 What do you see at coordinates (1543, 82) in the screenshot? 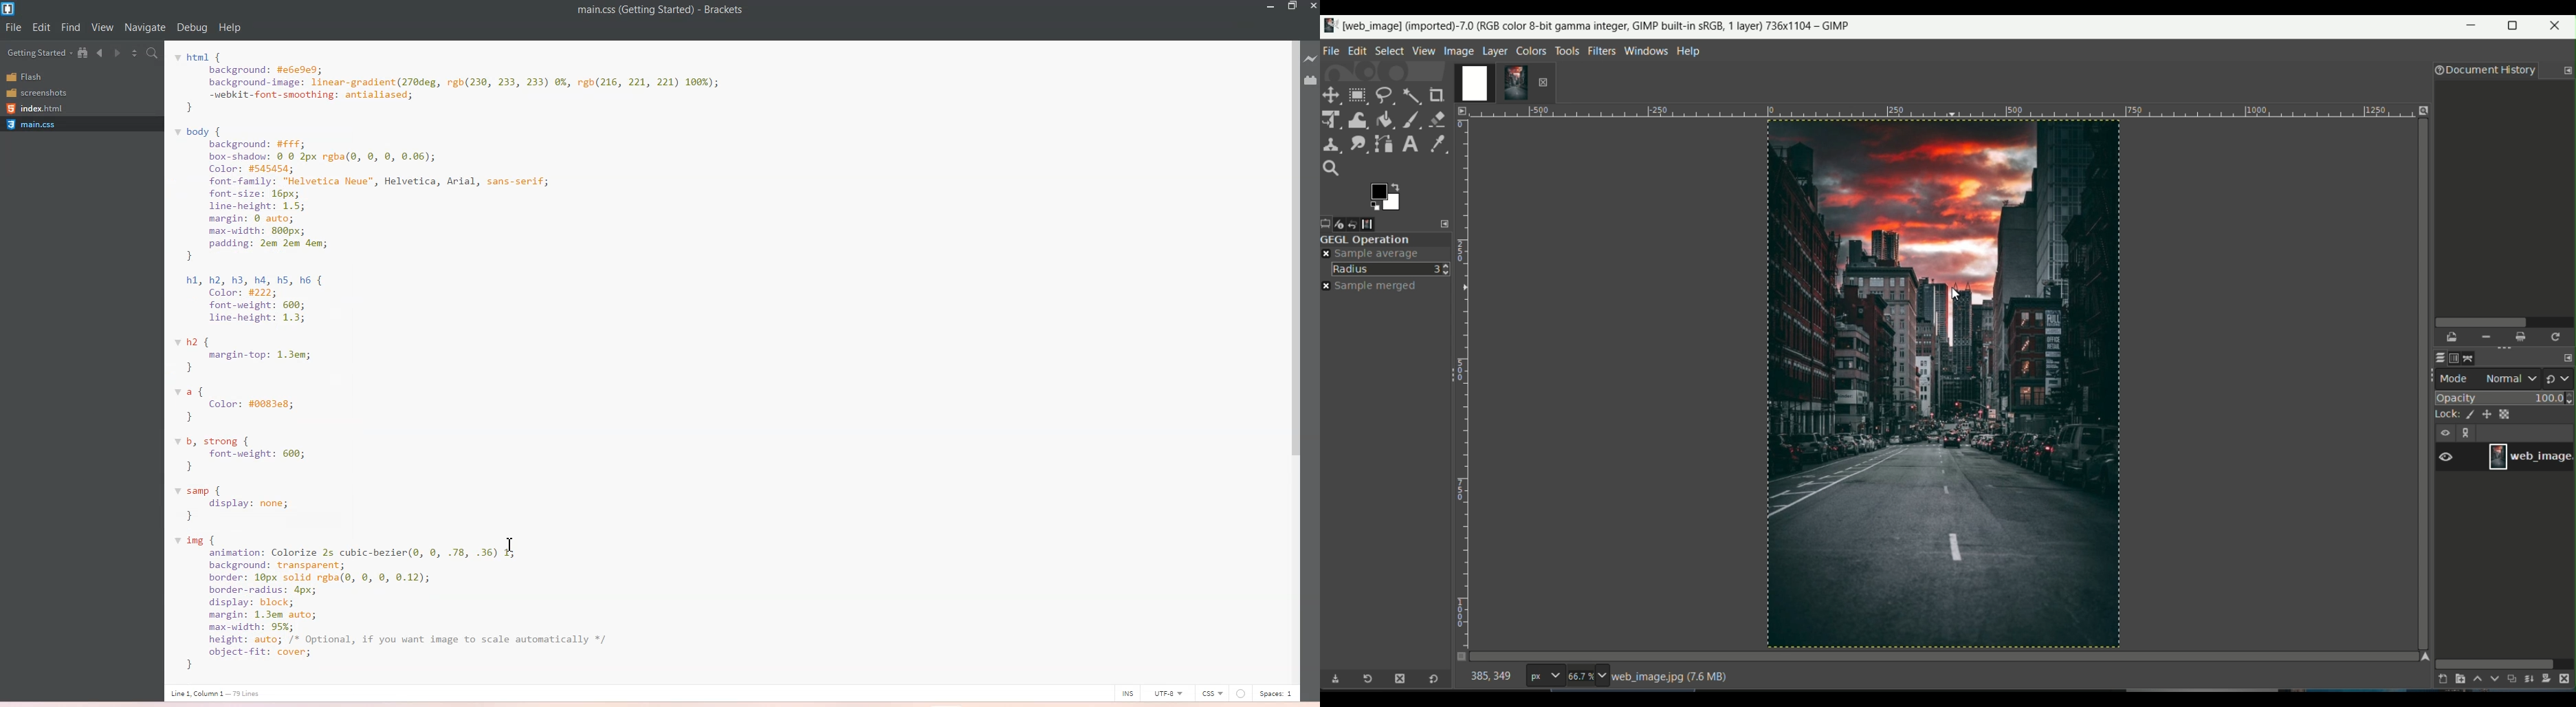
I see `remove image` at bounding box center [1543, 82].